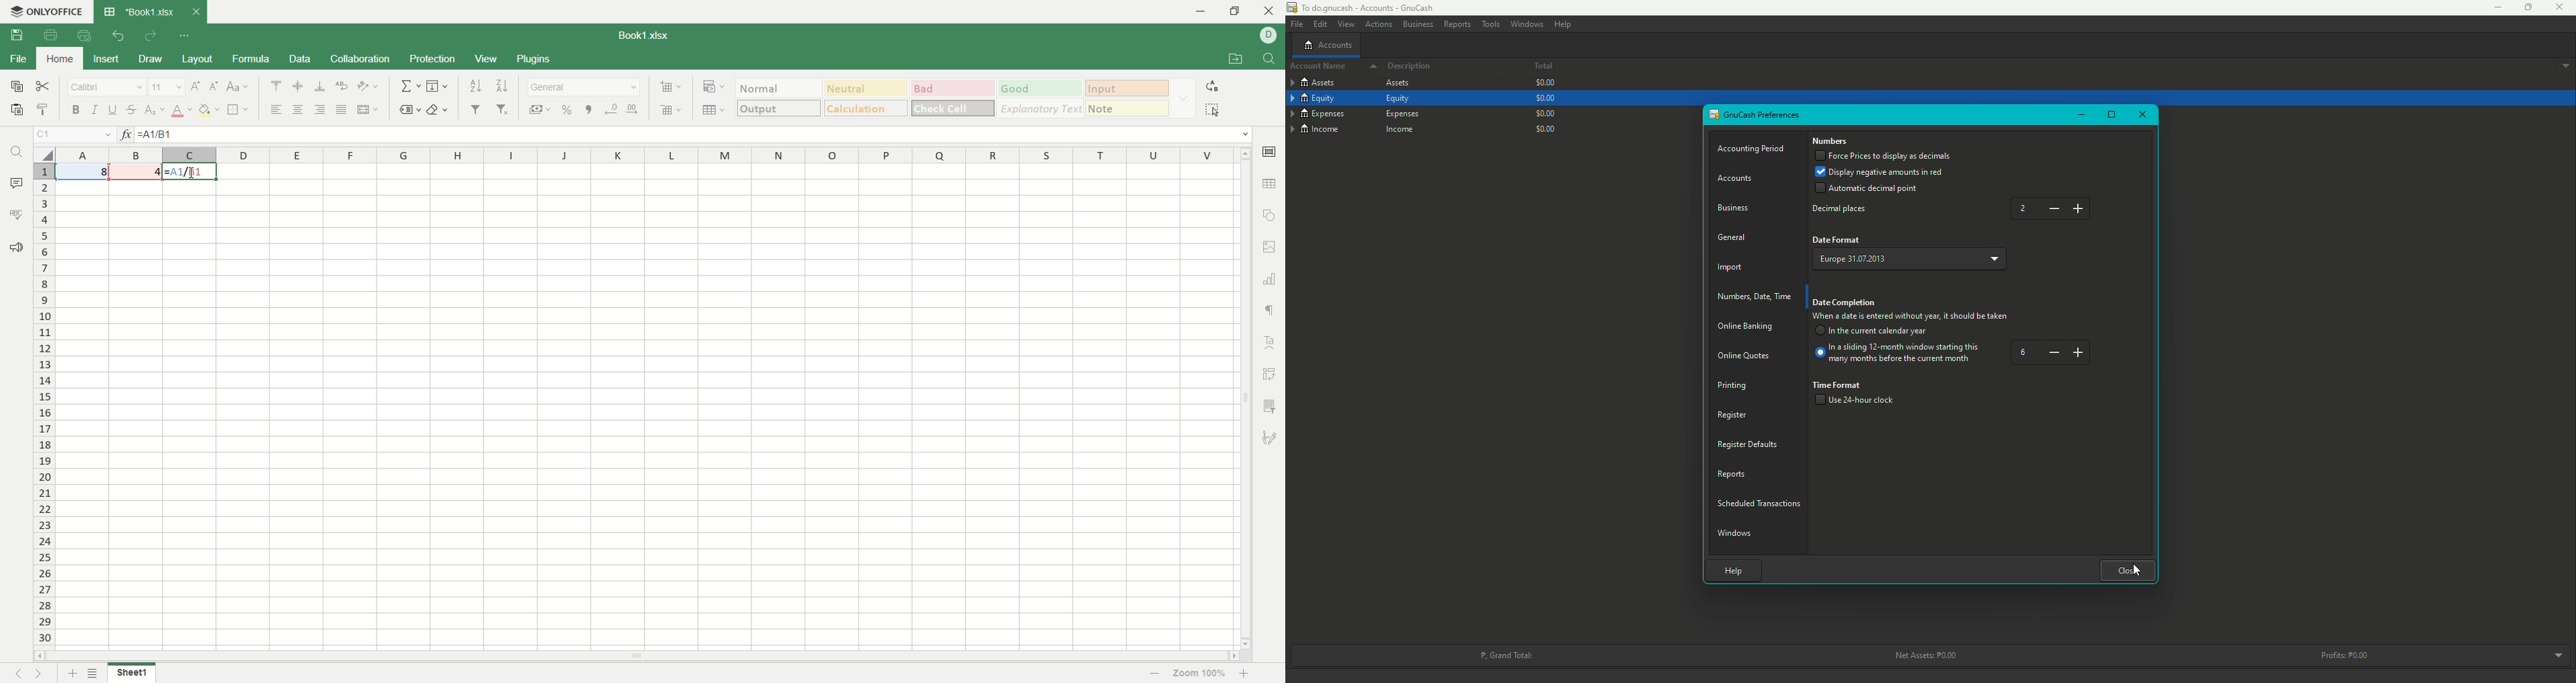 This screenshot has width=2576, height=700. I want to click on Windows, so click(1737, 532).